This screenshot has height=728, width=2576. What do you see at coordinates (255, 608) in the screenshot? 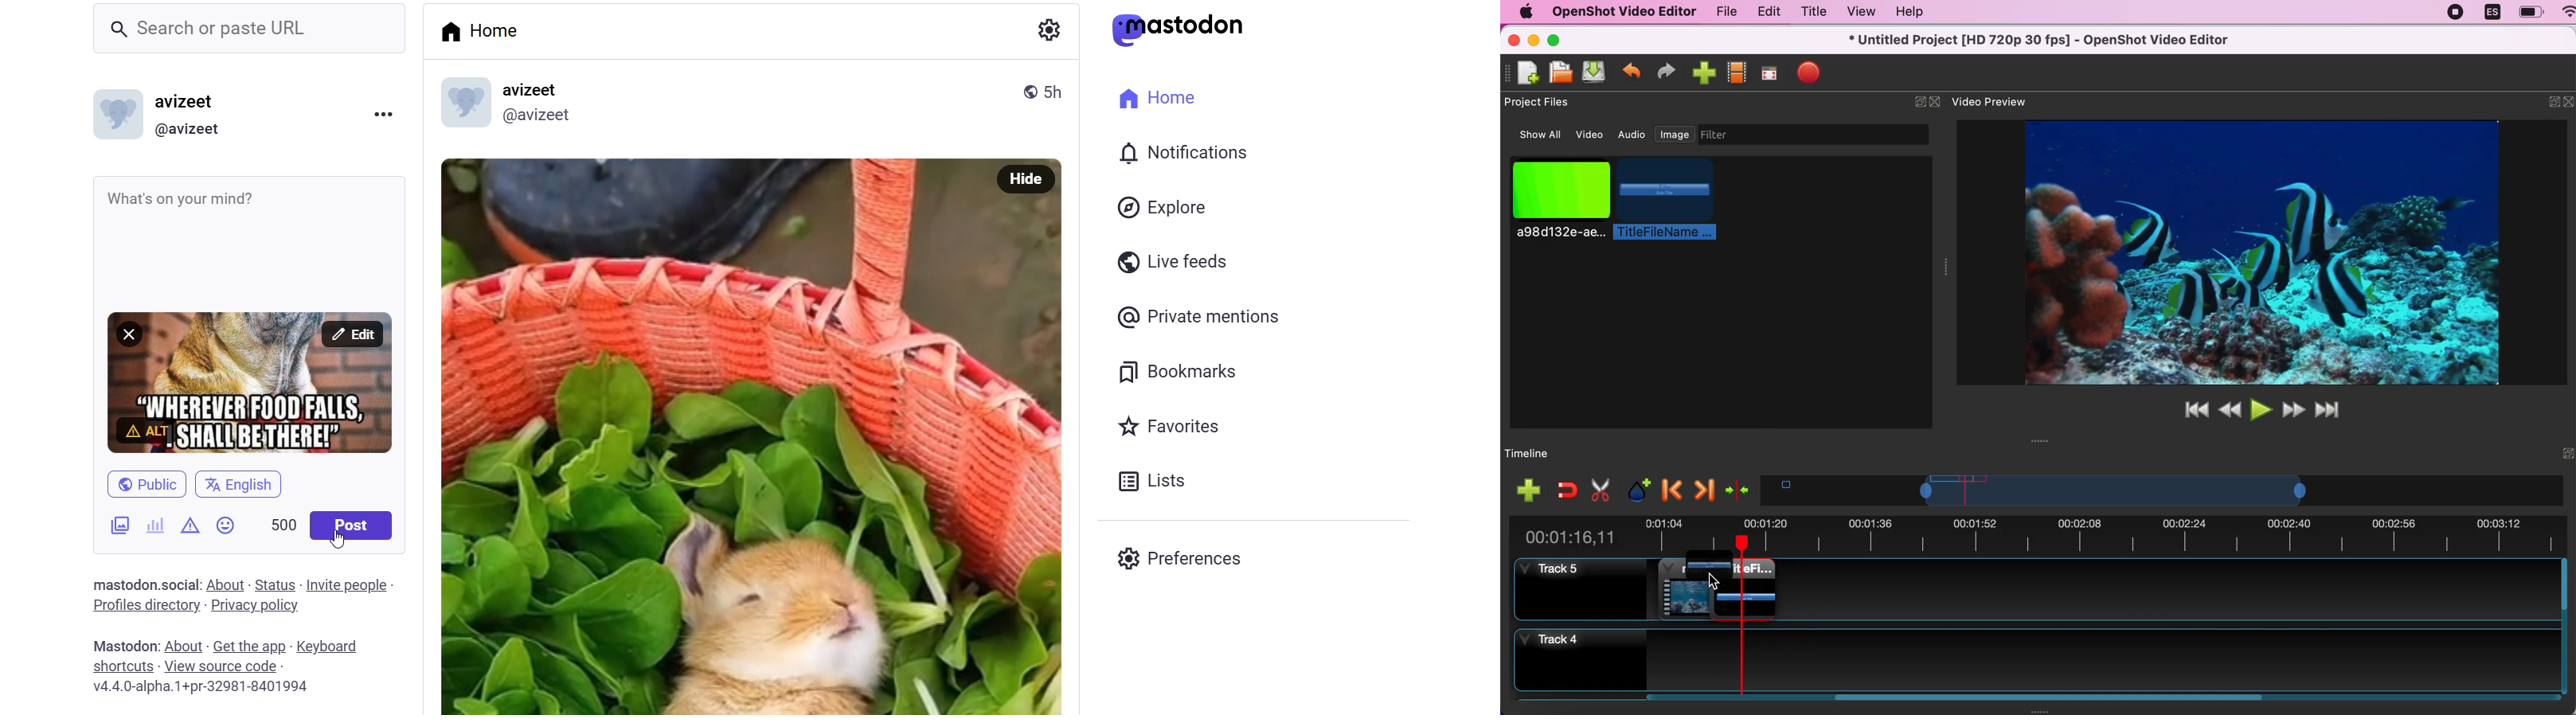
I see `privacy policy` at bounding box center [255, 608].